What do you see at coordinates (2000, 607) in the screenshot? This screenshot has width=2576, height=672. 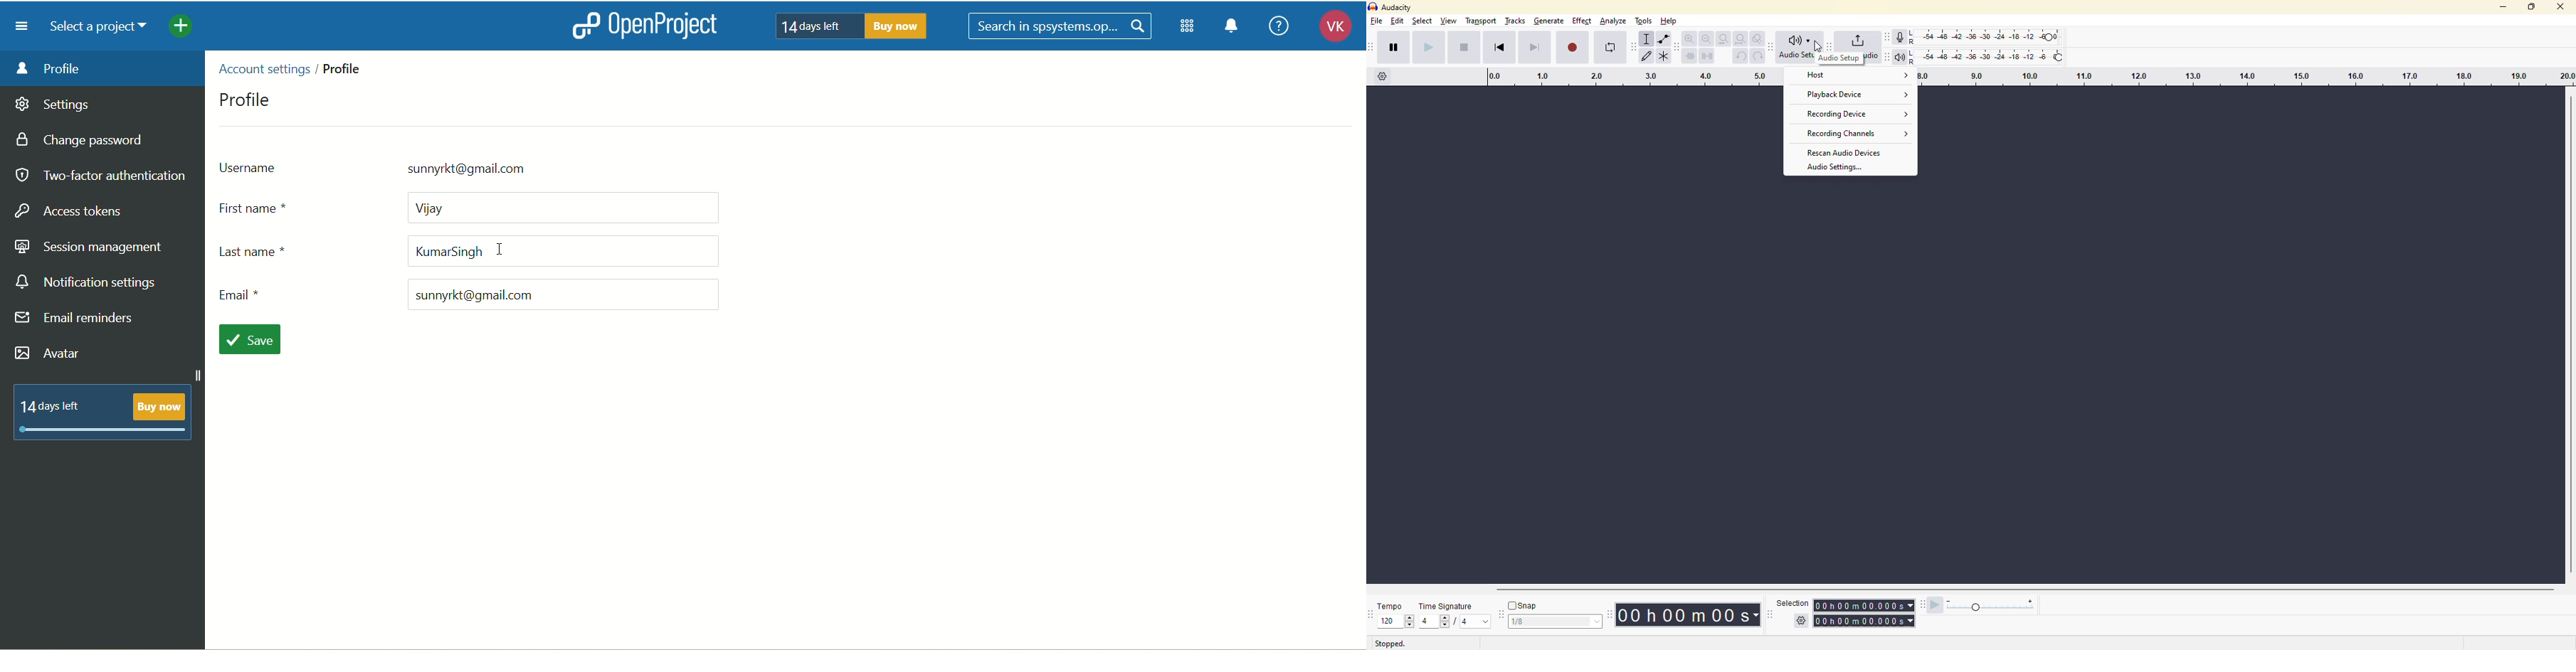 I see `playback speed` at bounding box center [2000, 607].